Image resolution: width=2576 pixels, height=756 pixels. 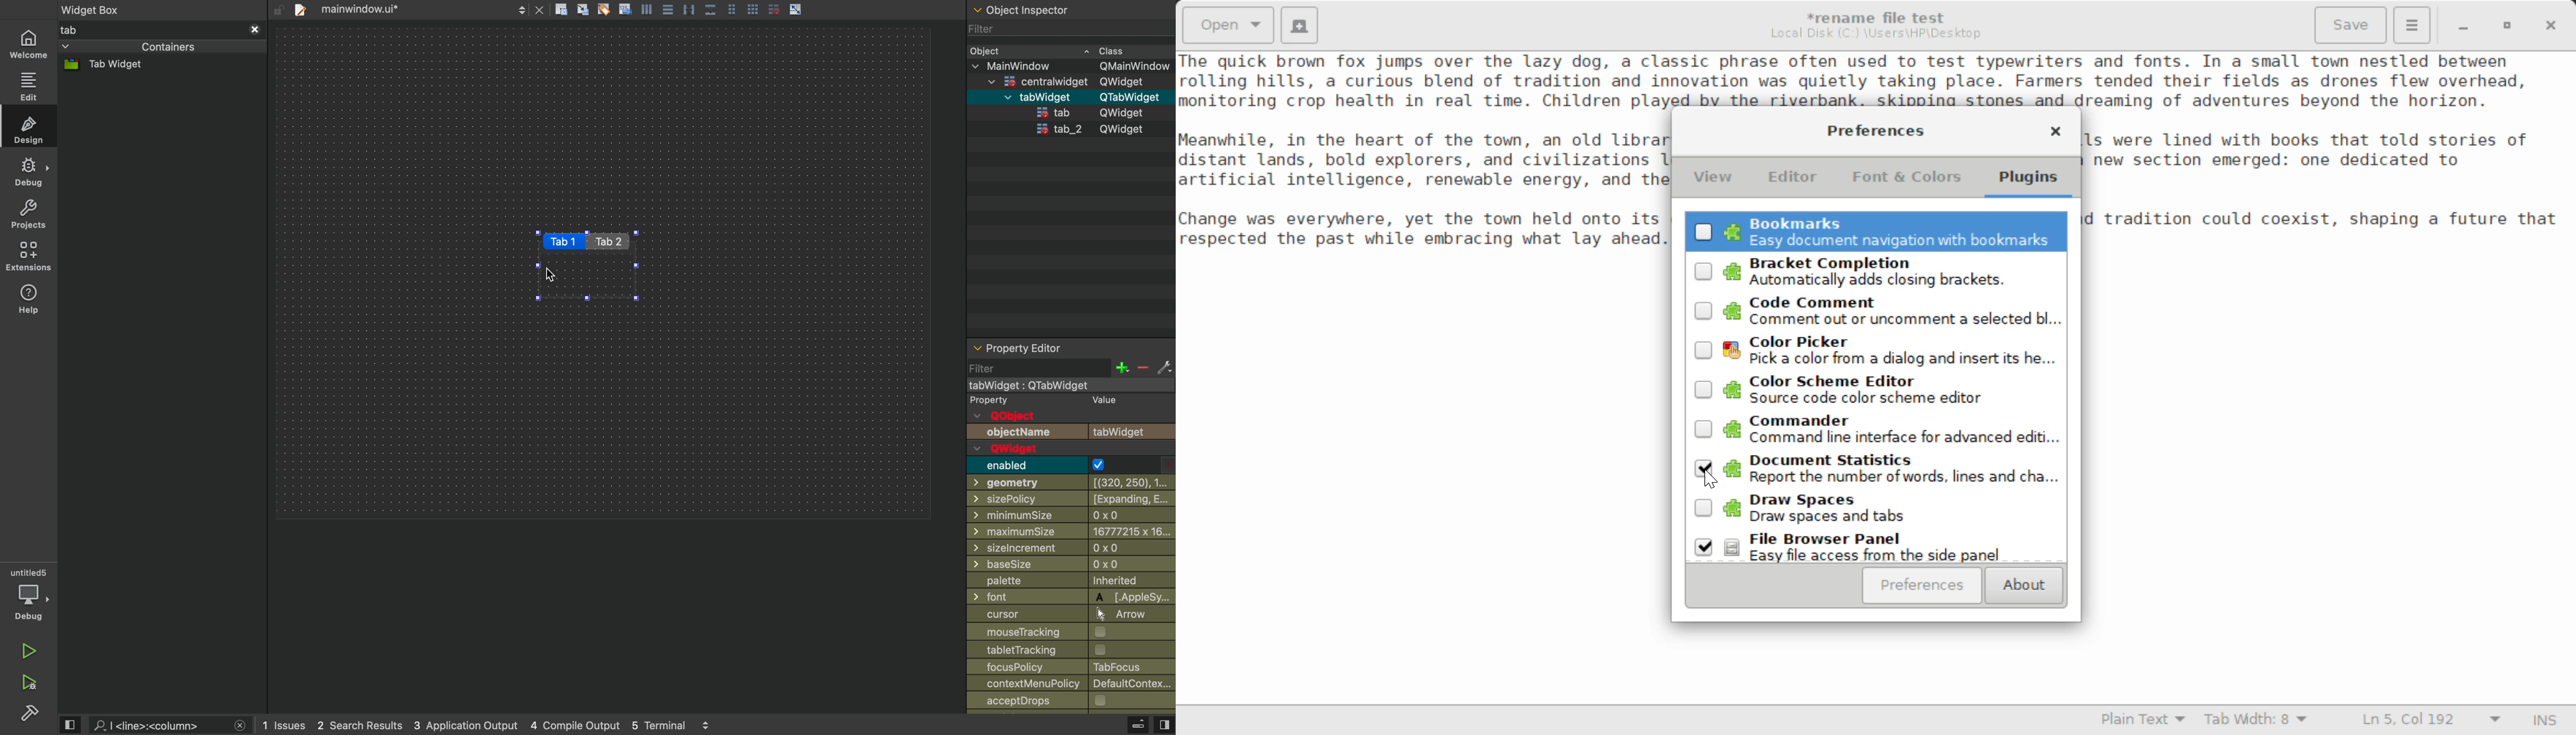 I want to click on close, so click(x=540, y=9).